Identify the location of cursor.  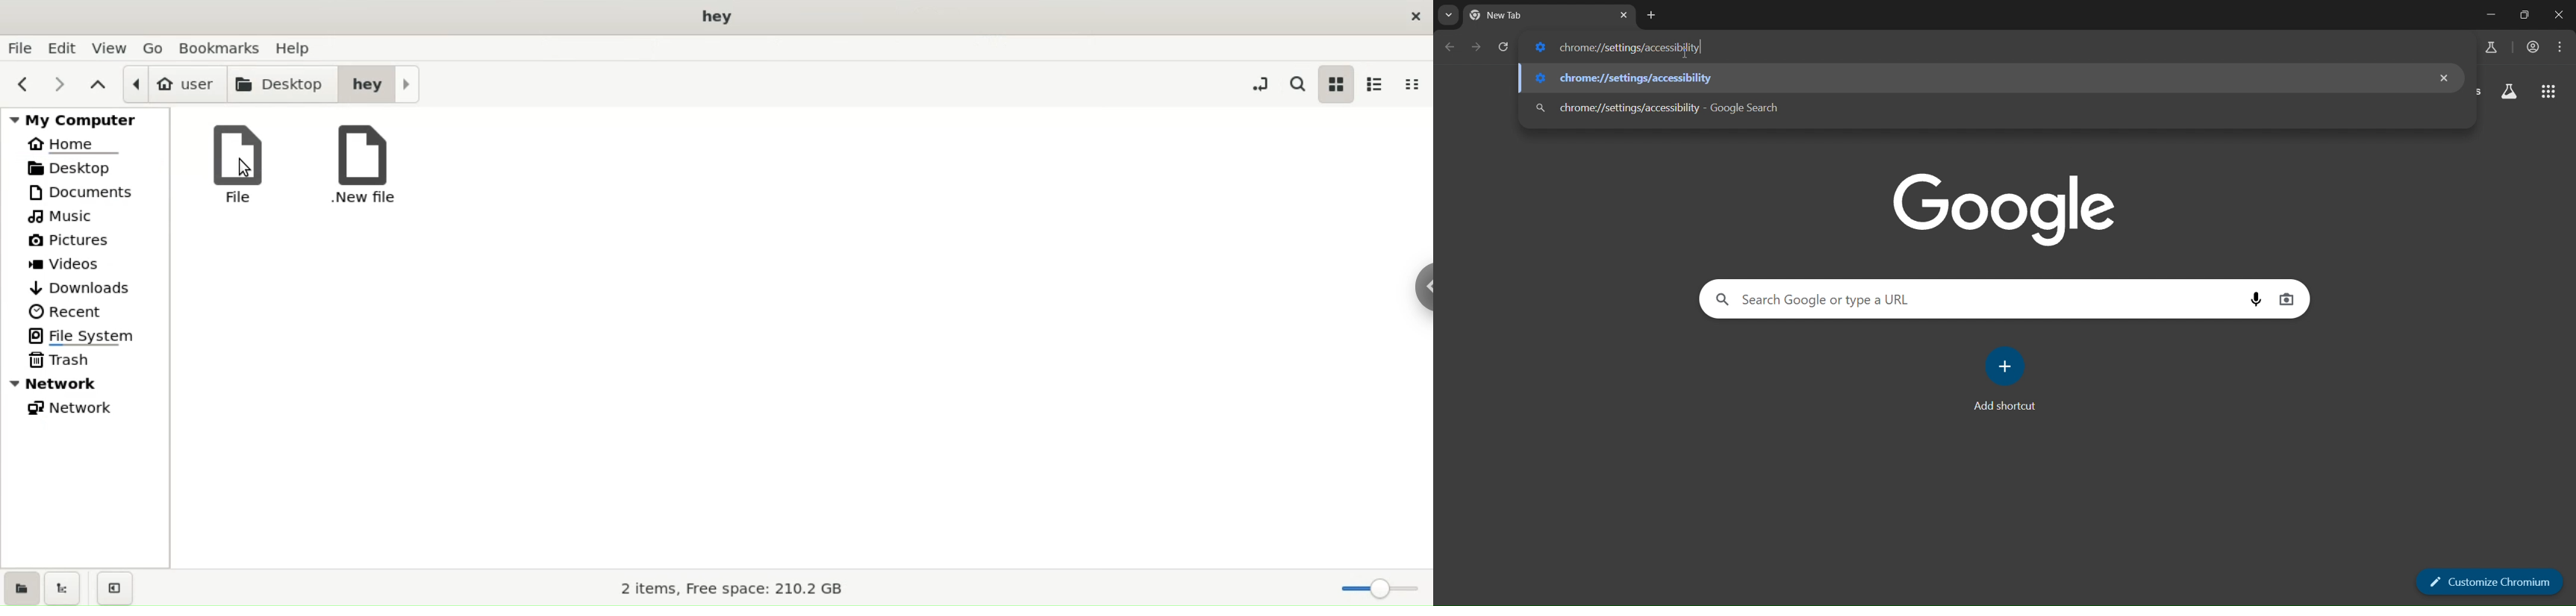
(1701, 49).